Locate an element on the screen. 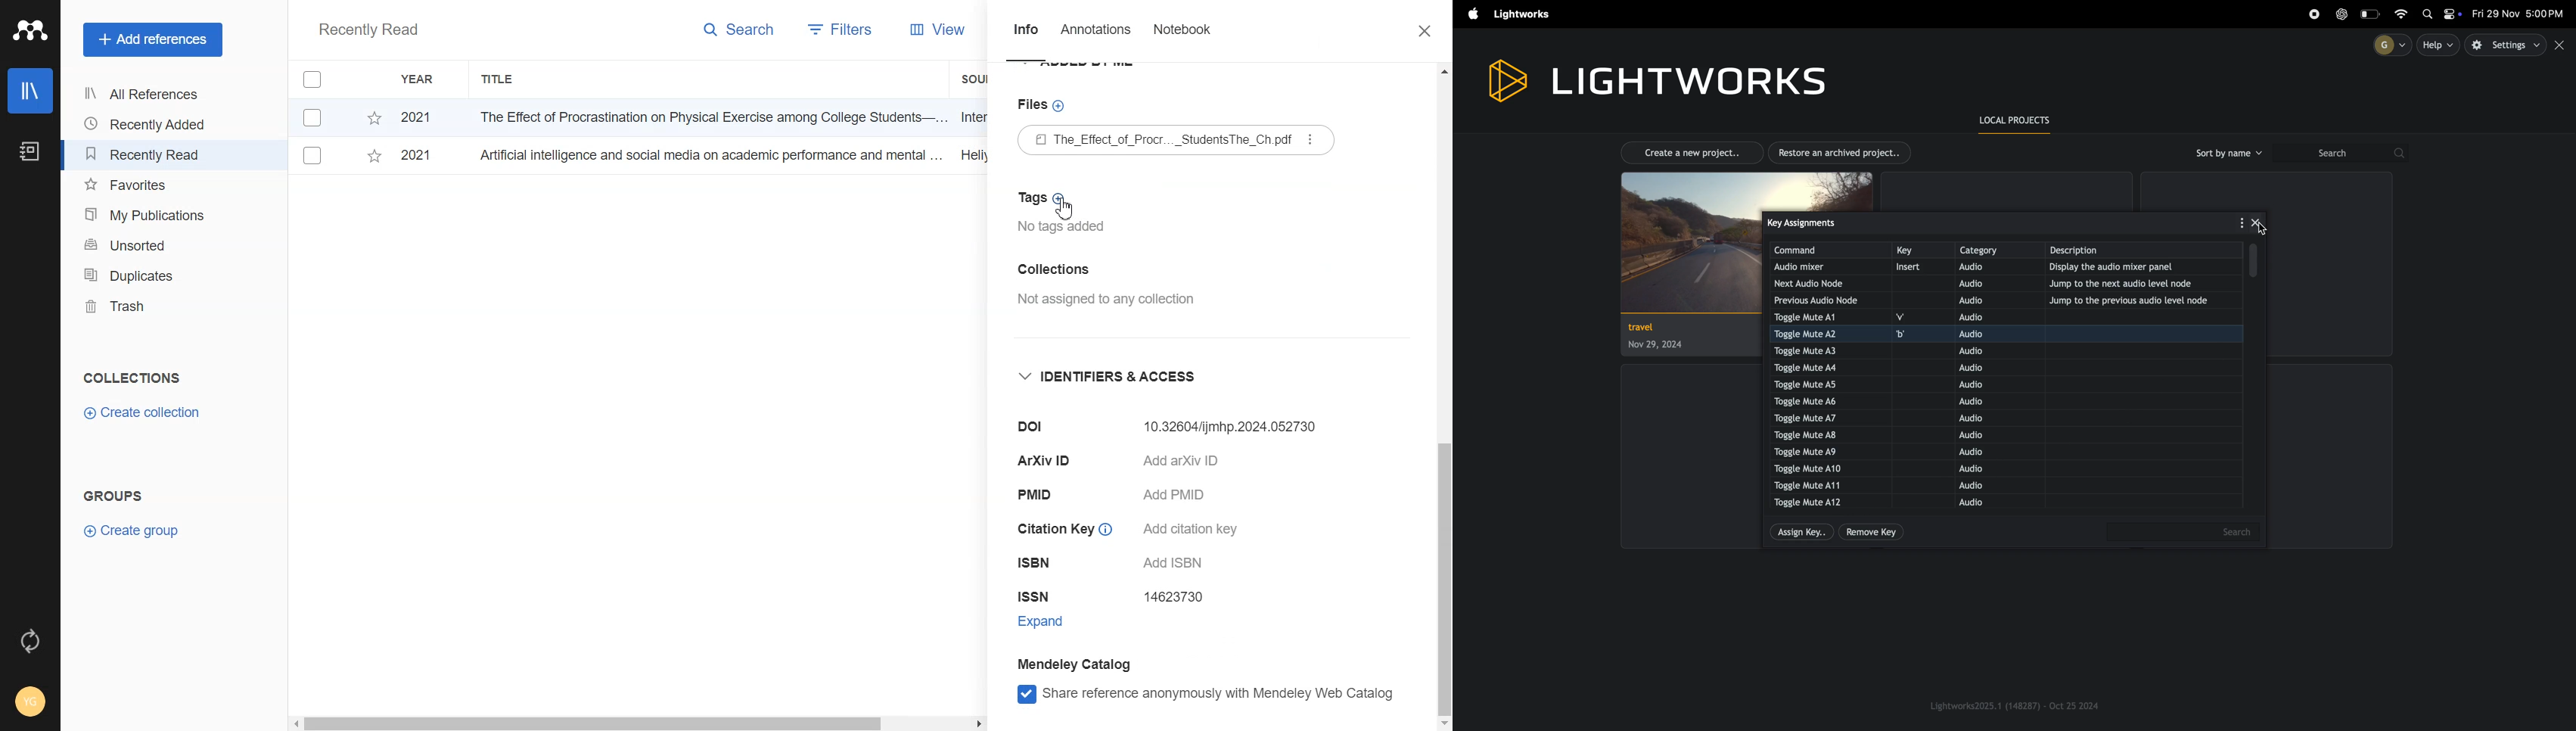 The image size is (2576, 756). Auto sync is located at coordinates (28, 641).